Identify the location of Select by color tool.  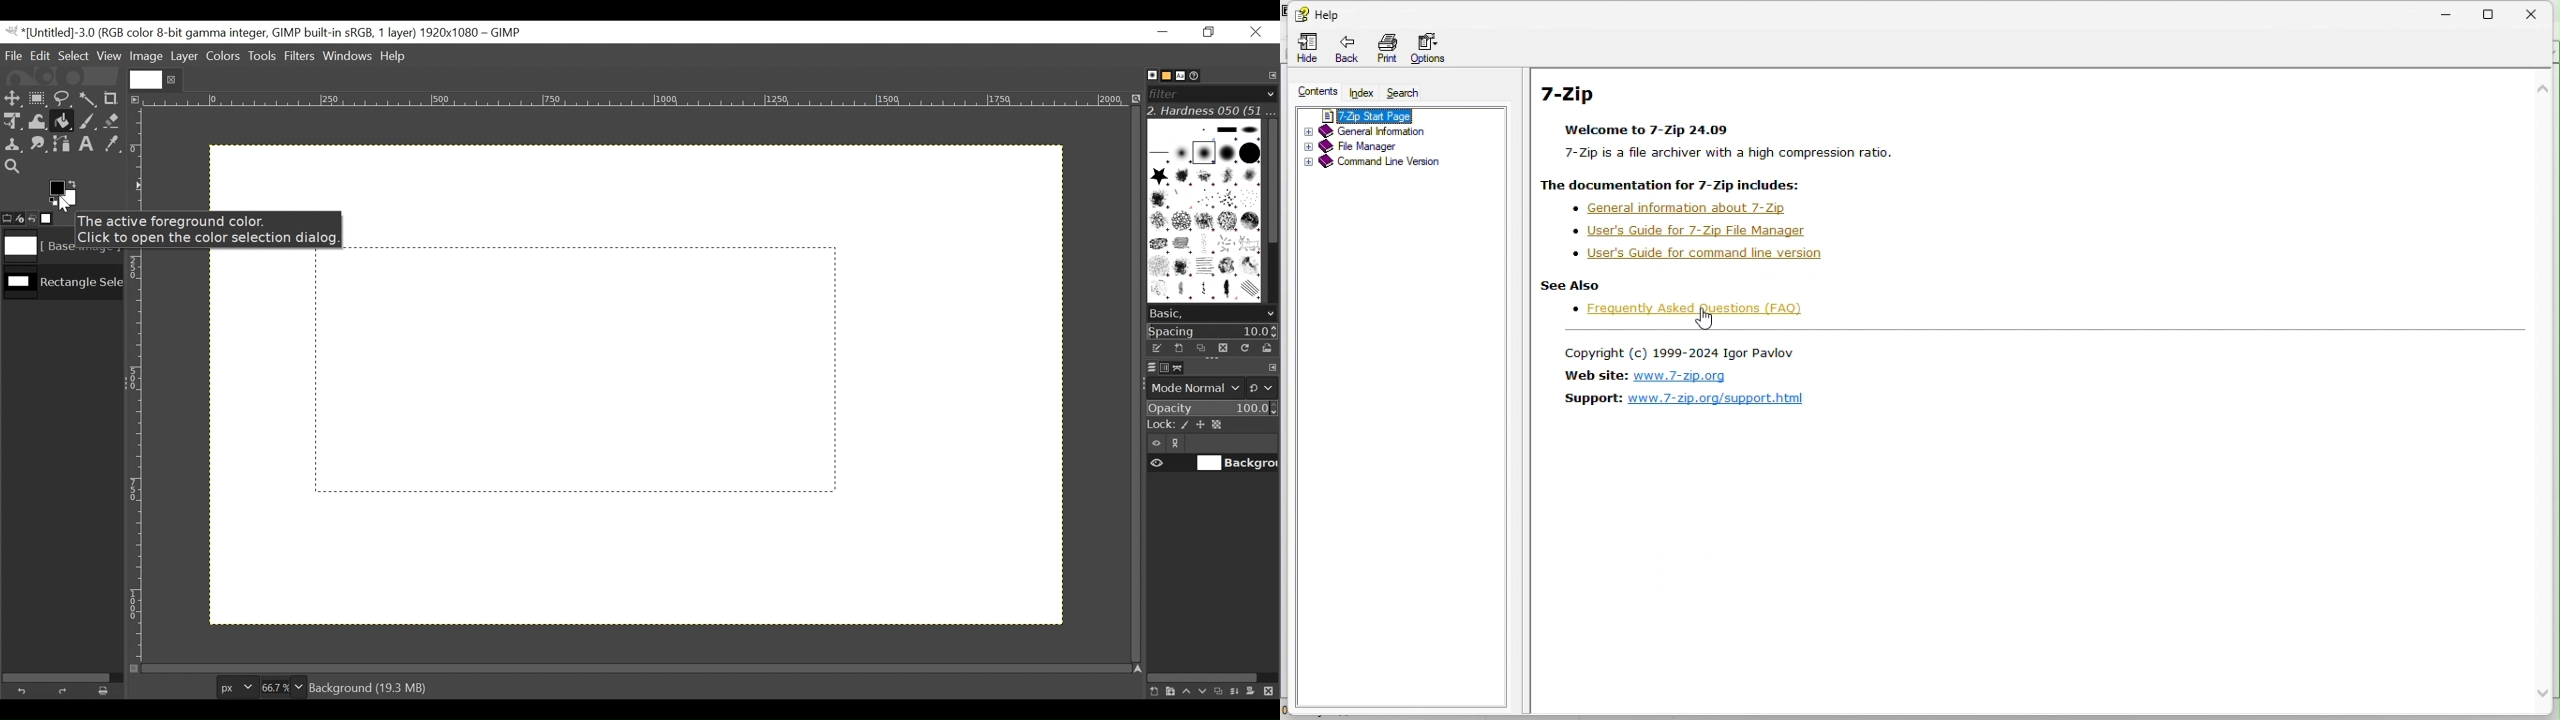
(90, 97).